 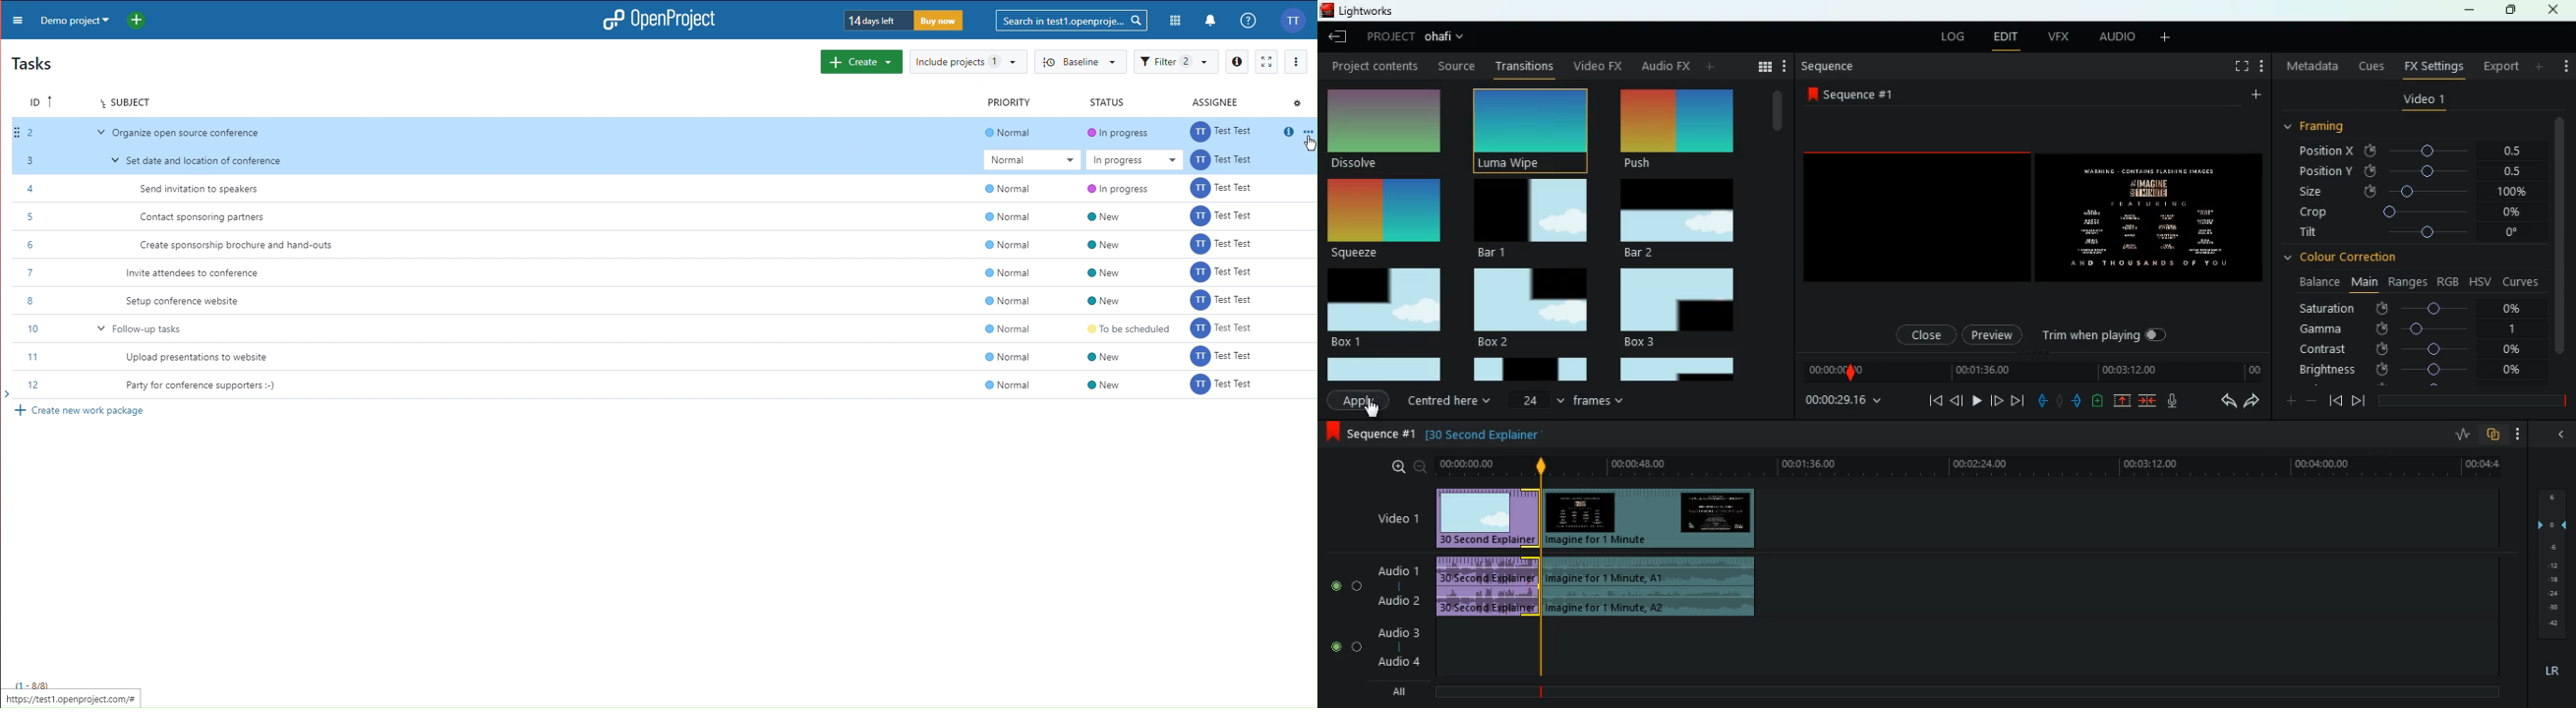 I want to click on audio, so click(x=1662, y=589).